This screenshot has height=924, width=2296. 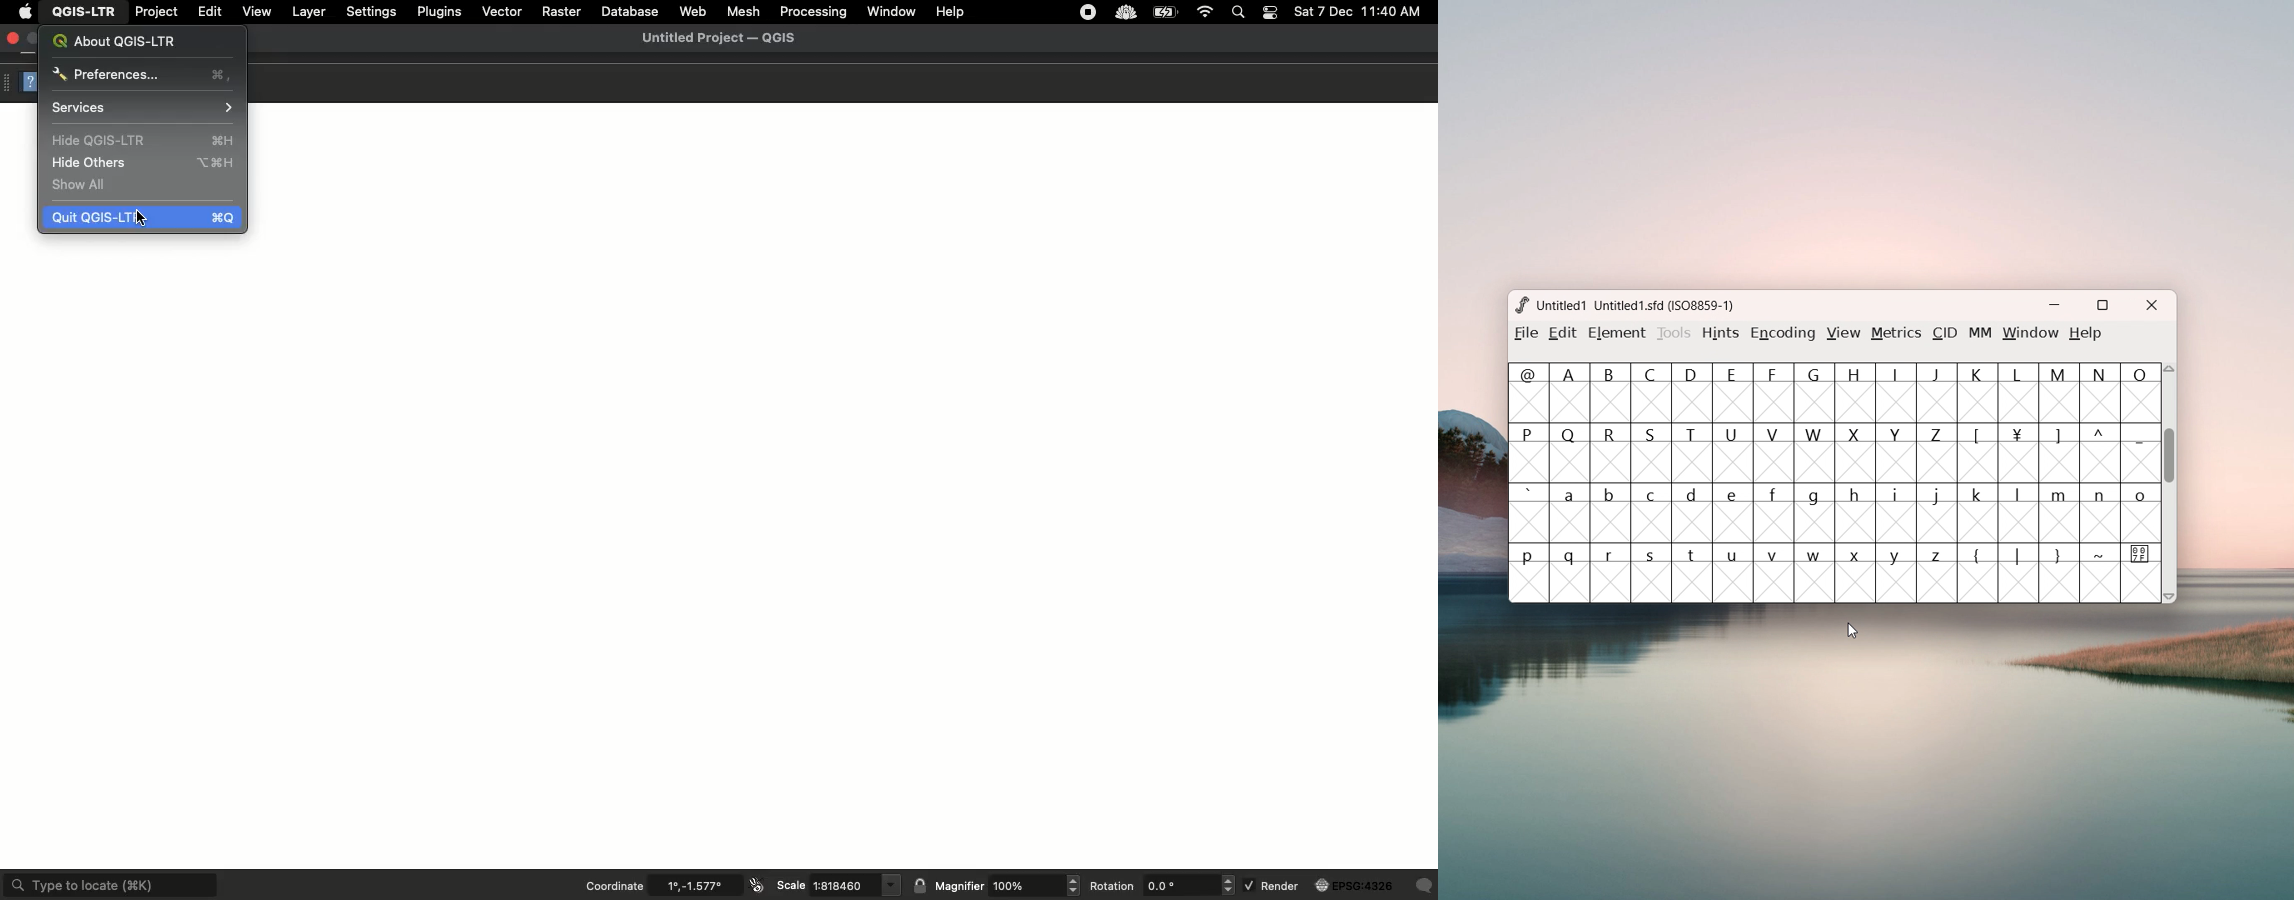 What do you see at coordinates (1735, 454) in the screenshot?
I see `U` at bounding box center [1735, 454].